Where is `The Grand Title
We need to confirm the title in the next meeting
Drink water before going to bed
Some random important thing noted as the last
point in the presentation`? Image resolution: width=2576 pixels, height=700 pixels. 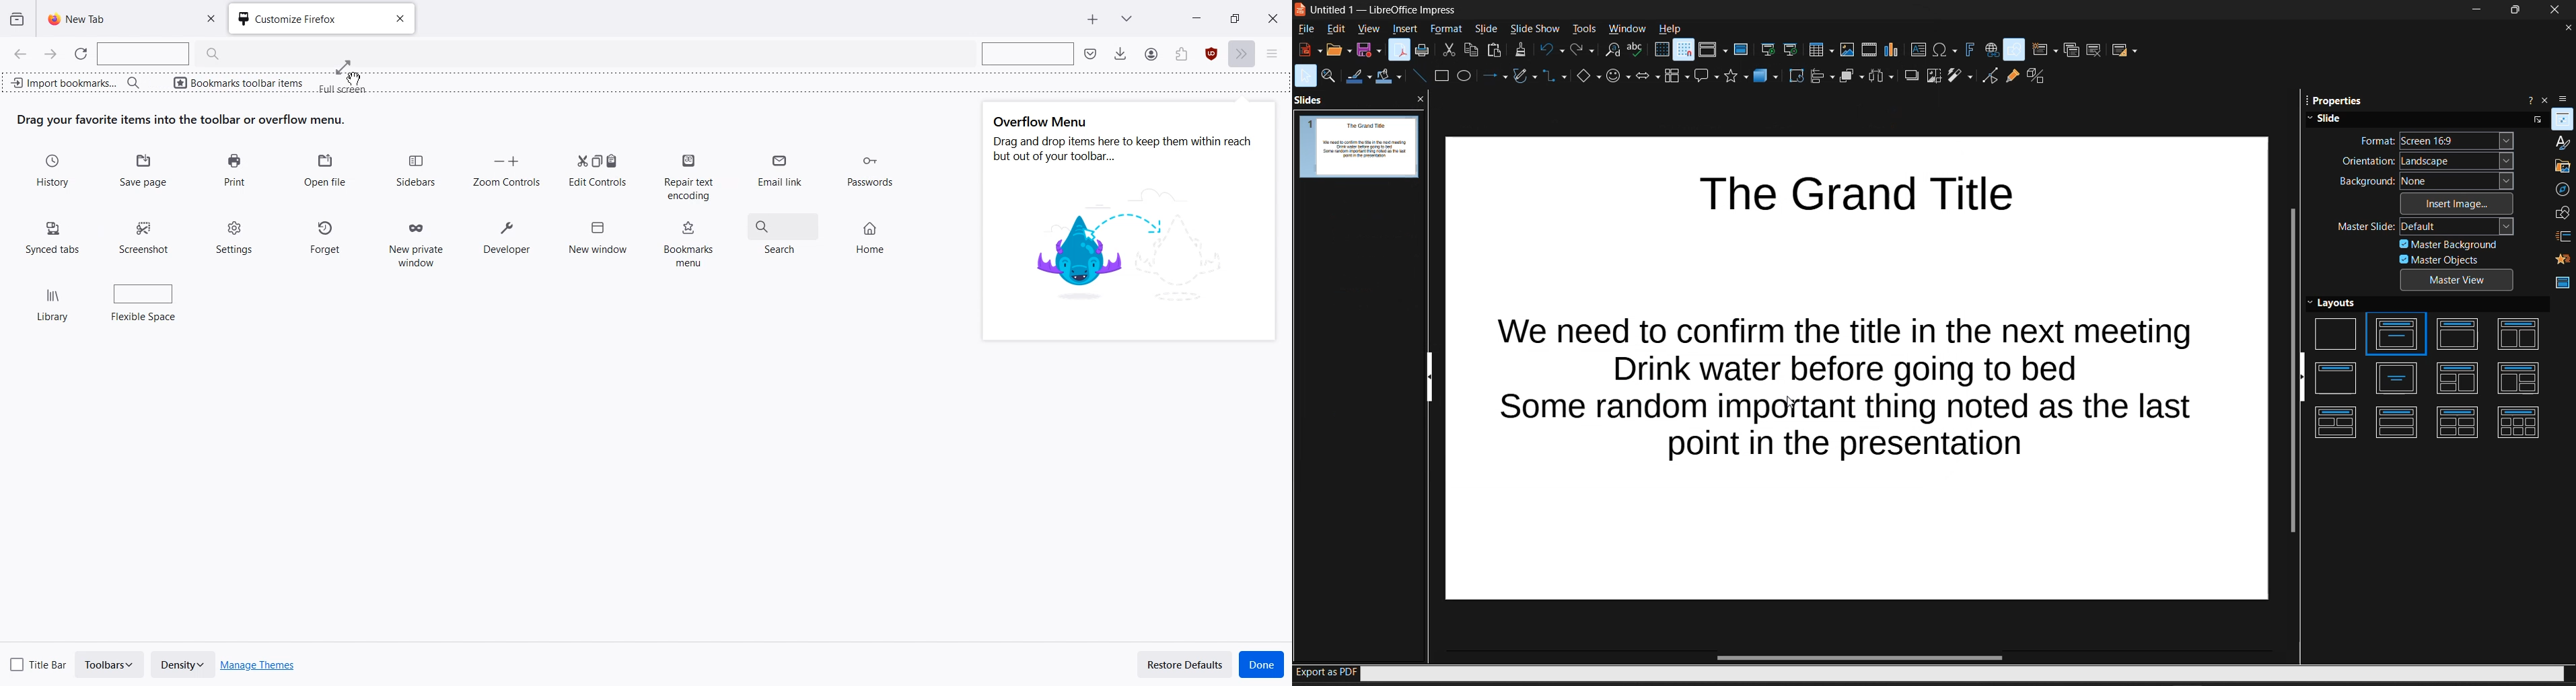
The Grand Title
We need to confirm the title in the next meeting
Drink water before going to bed
Some random important thing noted as the last
point in the presentation is located at coordinates (1858, 368).